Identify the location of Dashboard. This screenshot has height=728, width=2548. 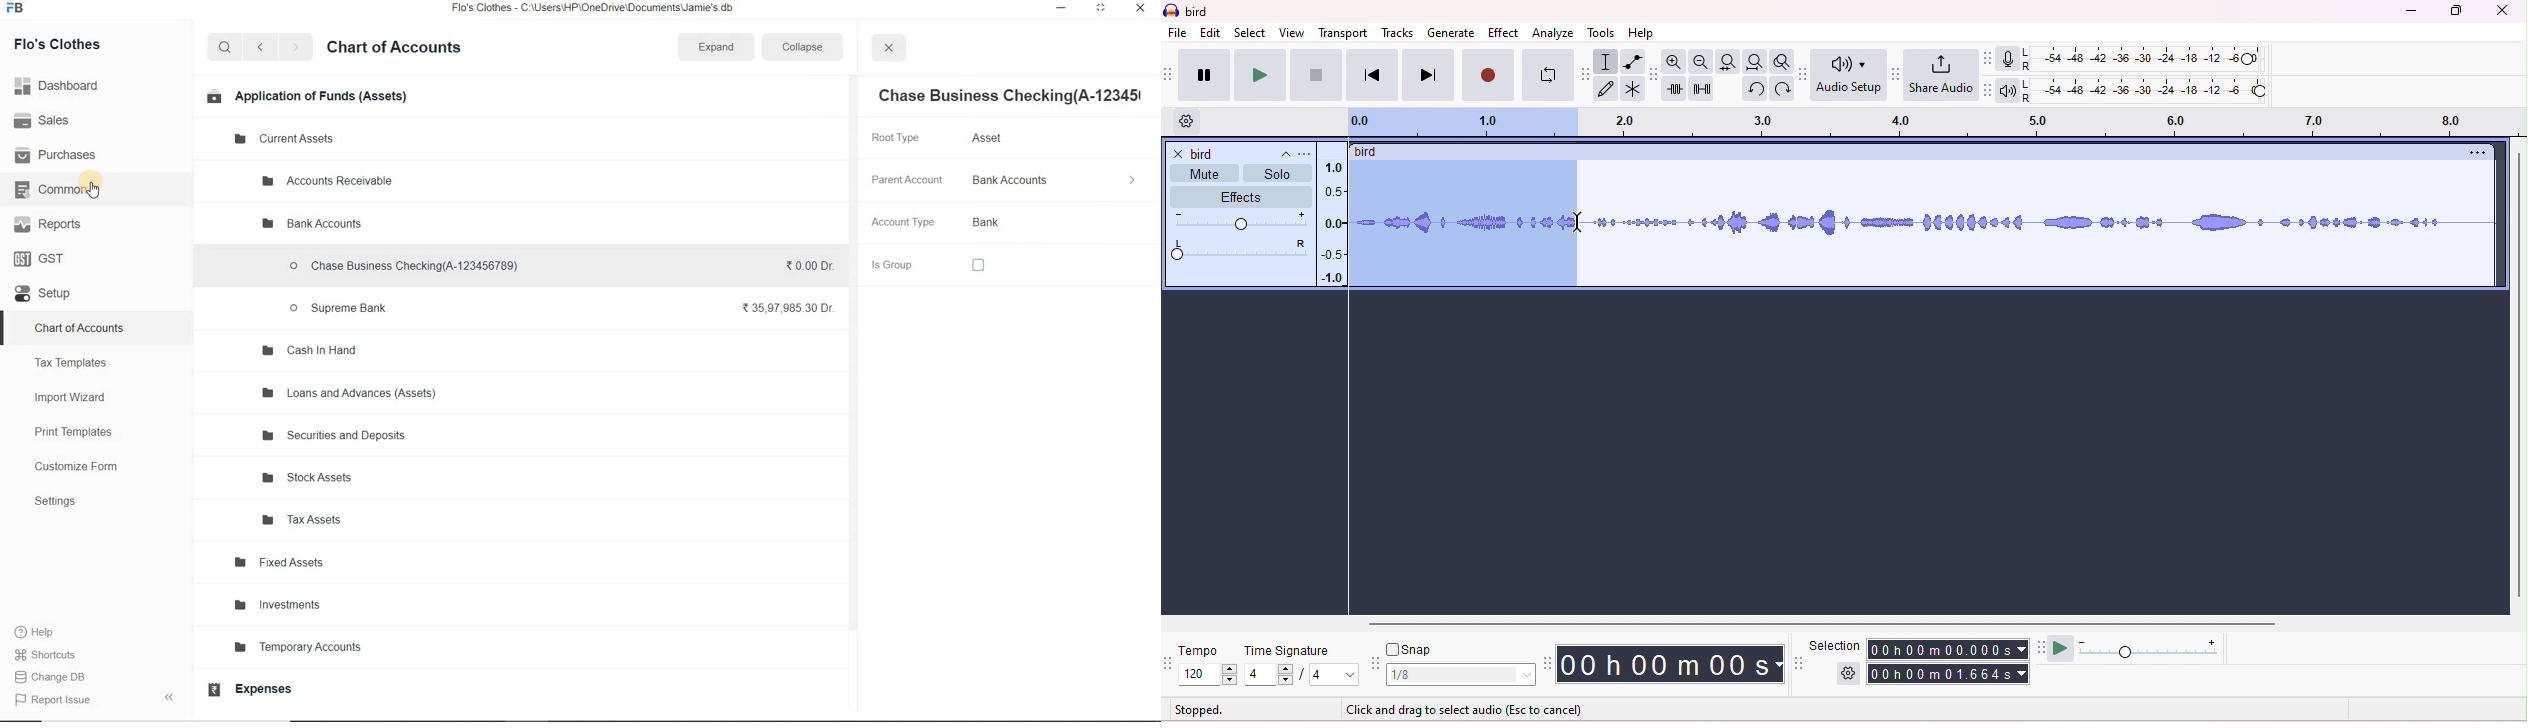
(62, 84).